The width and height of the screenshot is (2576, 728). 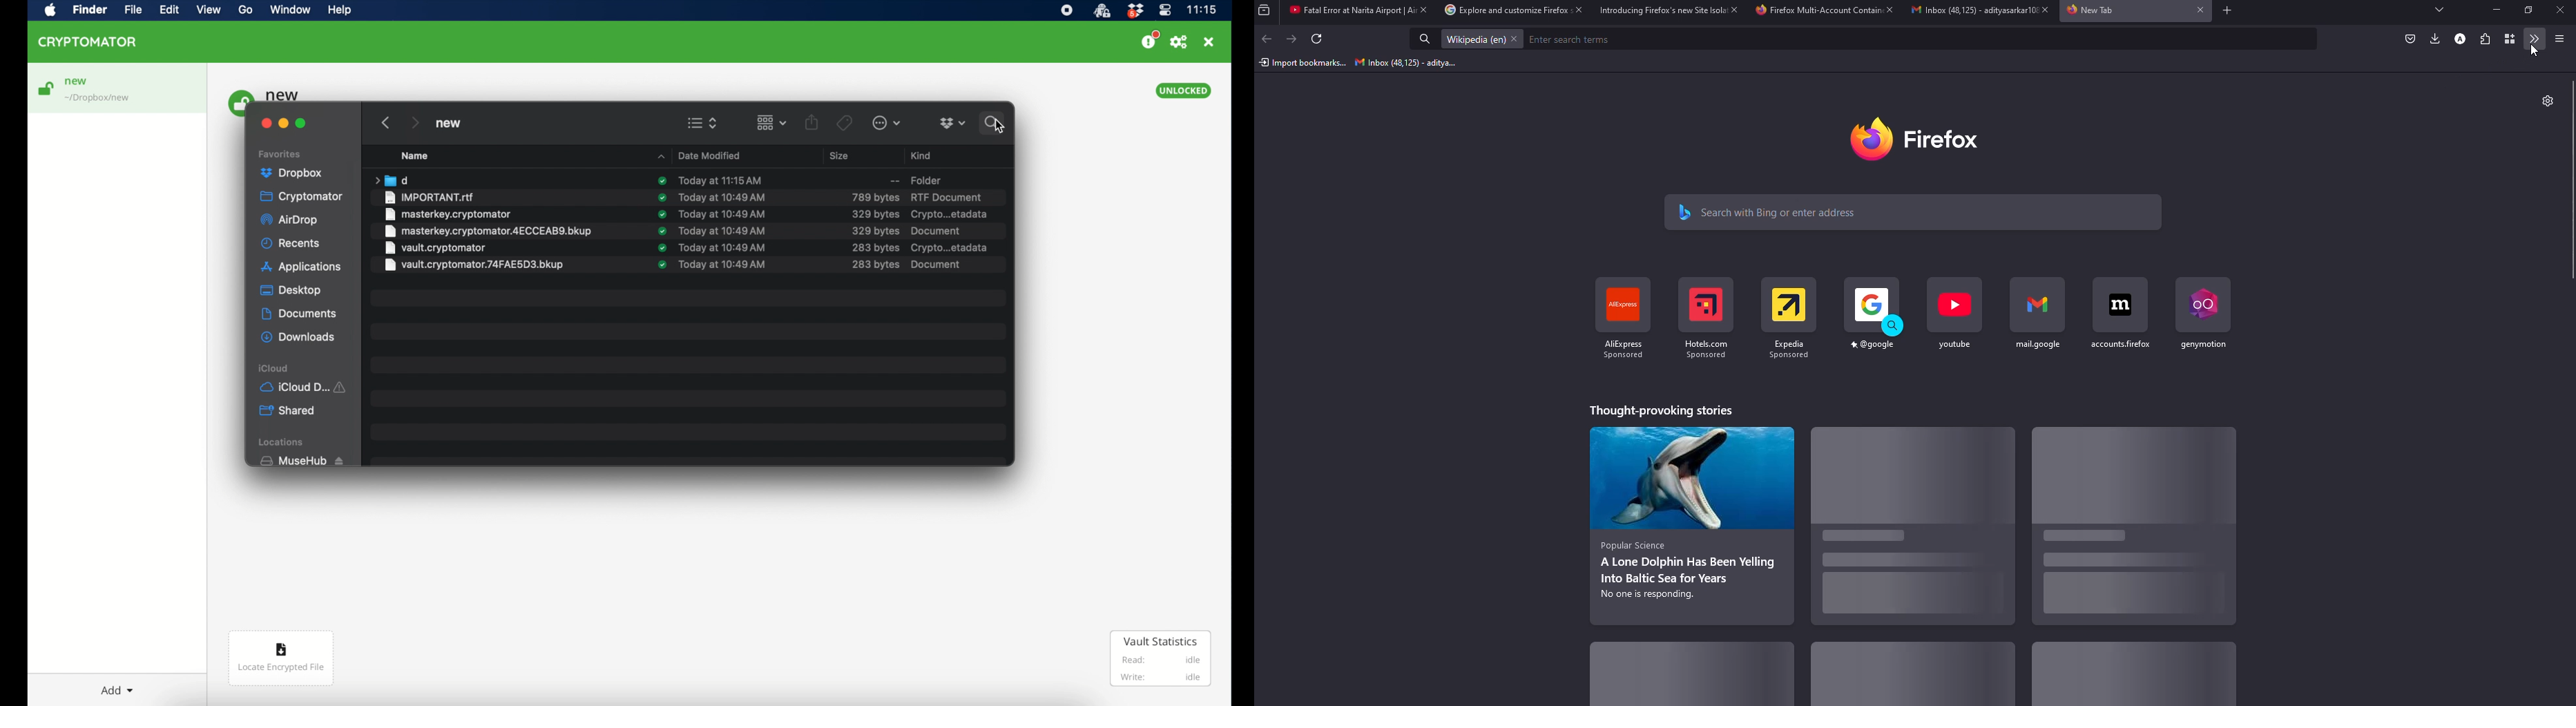 I want to click on stories, so click(x=1693, y=522).